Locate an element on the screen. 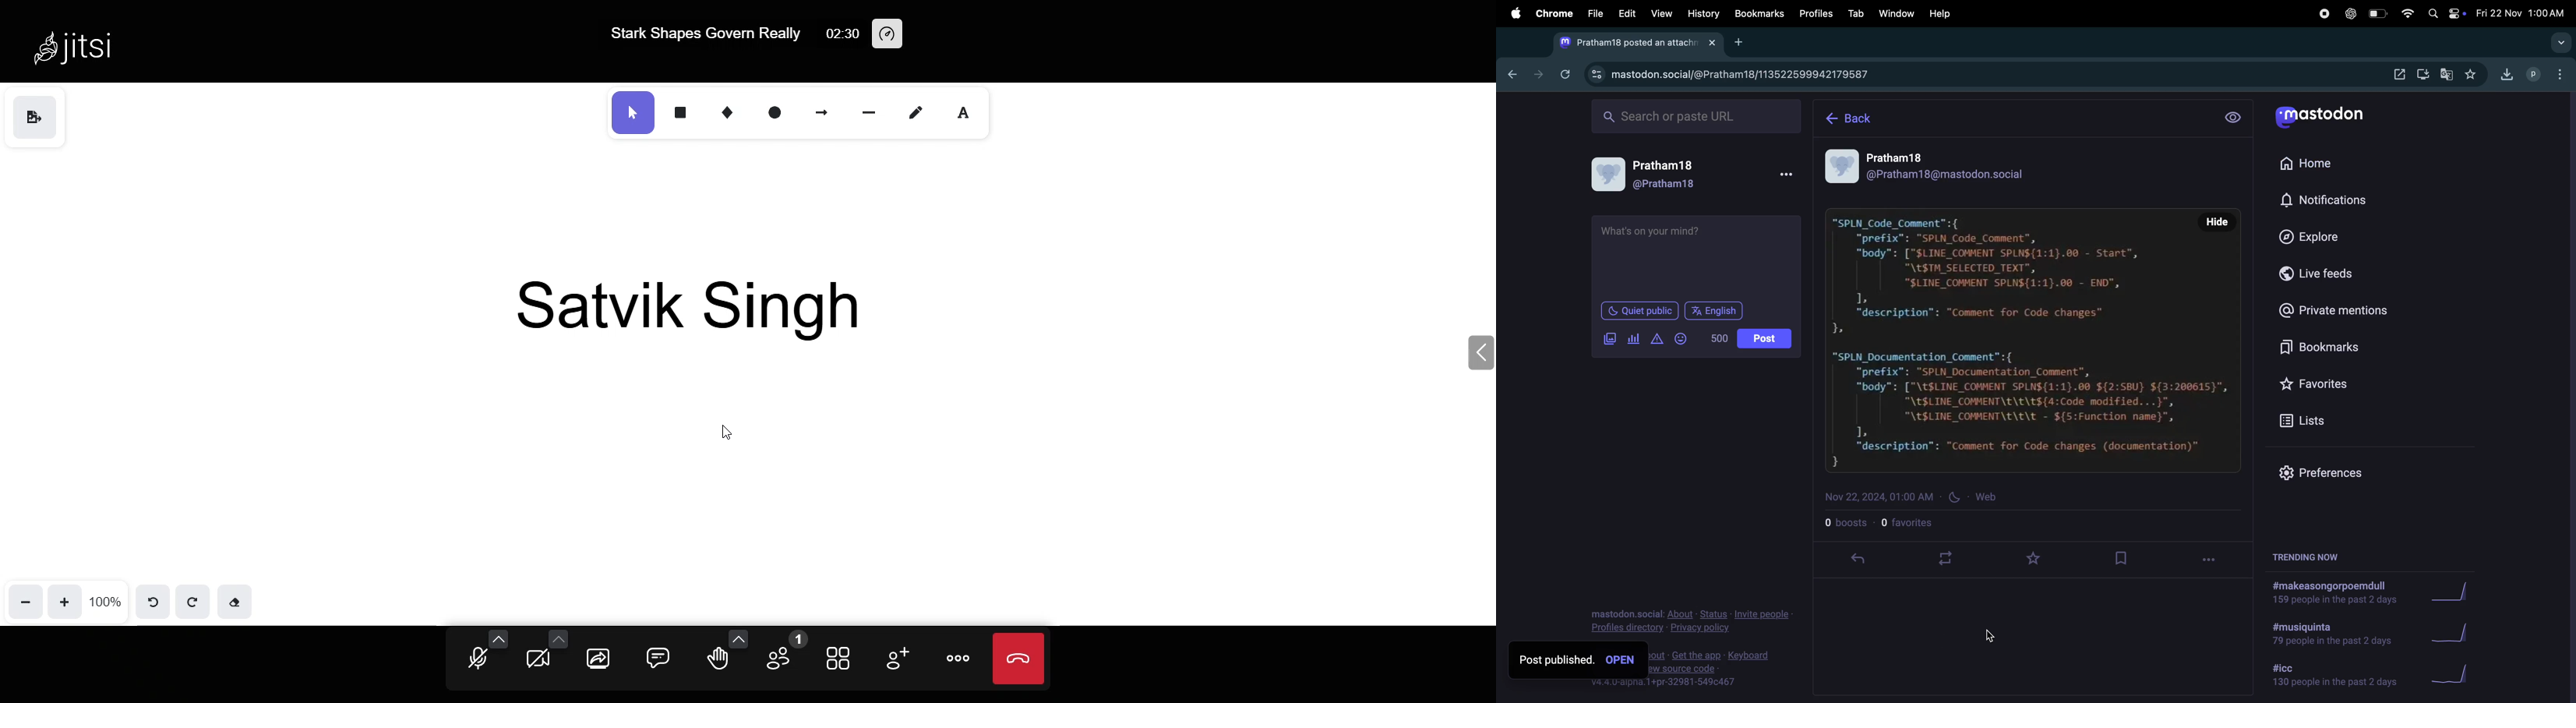  rectangle is located at coordinates (679, 111).